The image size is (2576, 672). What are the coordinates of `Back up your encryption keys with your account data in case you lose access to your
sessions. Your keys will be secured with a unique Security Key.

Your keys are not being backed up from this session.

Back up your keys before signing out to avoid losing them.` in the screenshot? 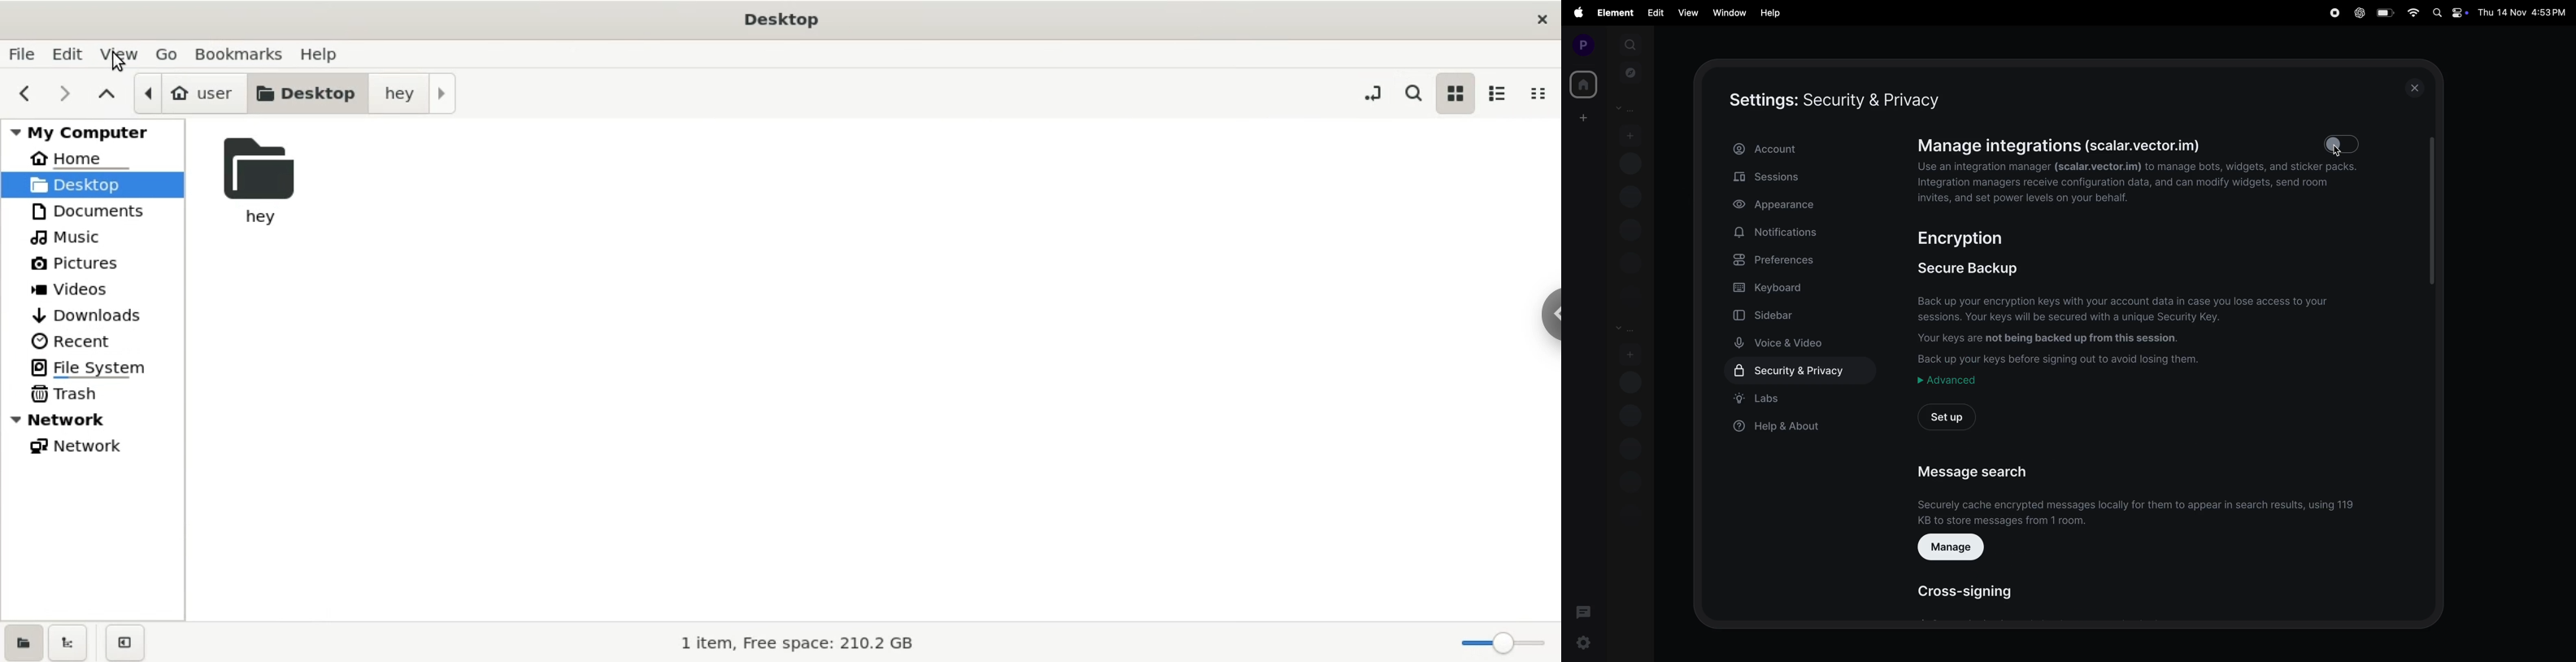 It's located at (2134, 327).